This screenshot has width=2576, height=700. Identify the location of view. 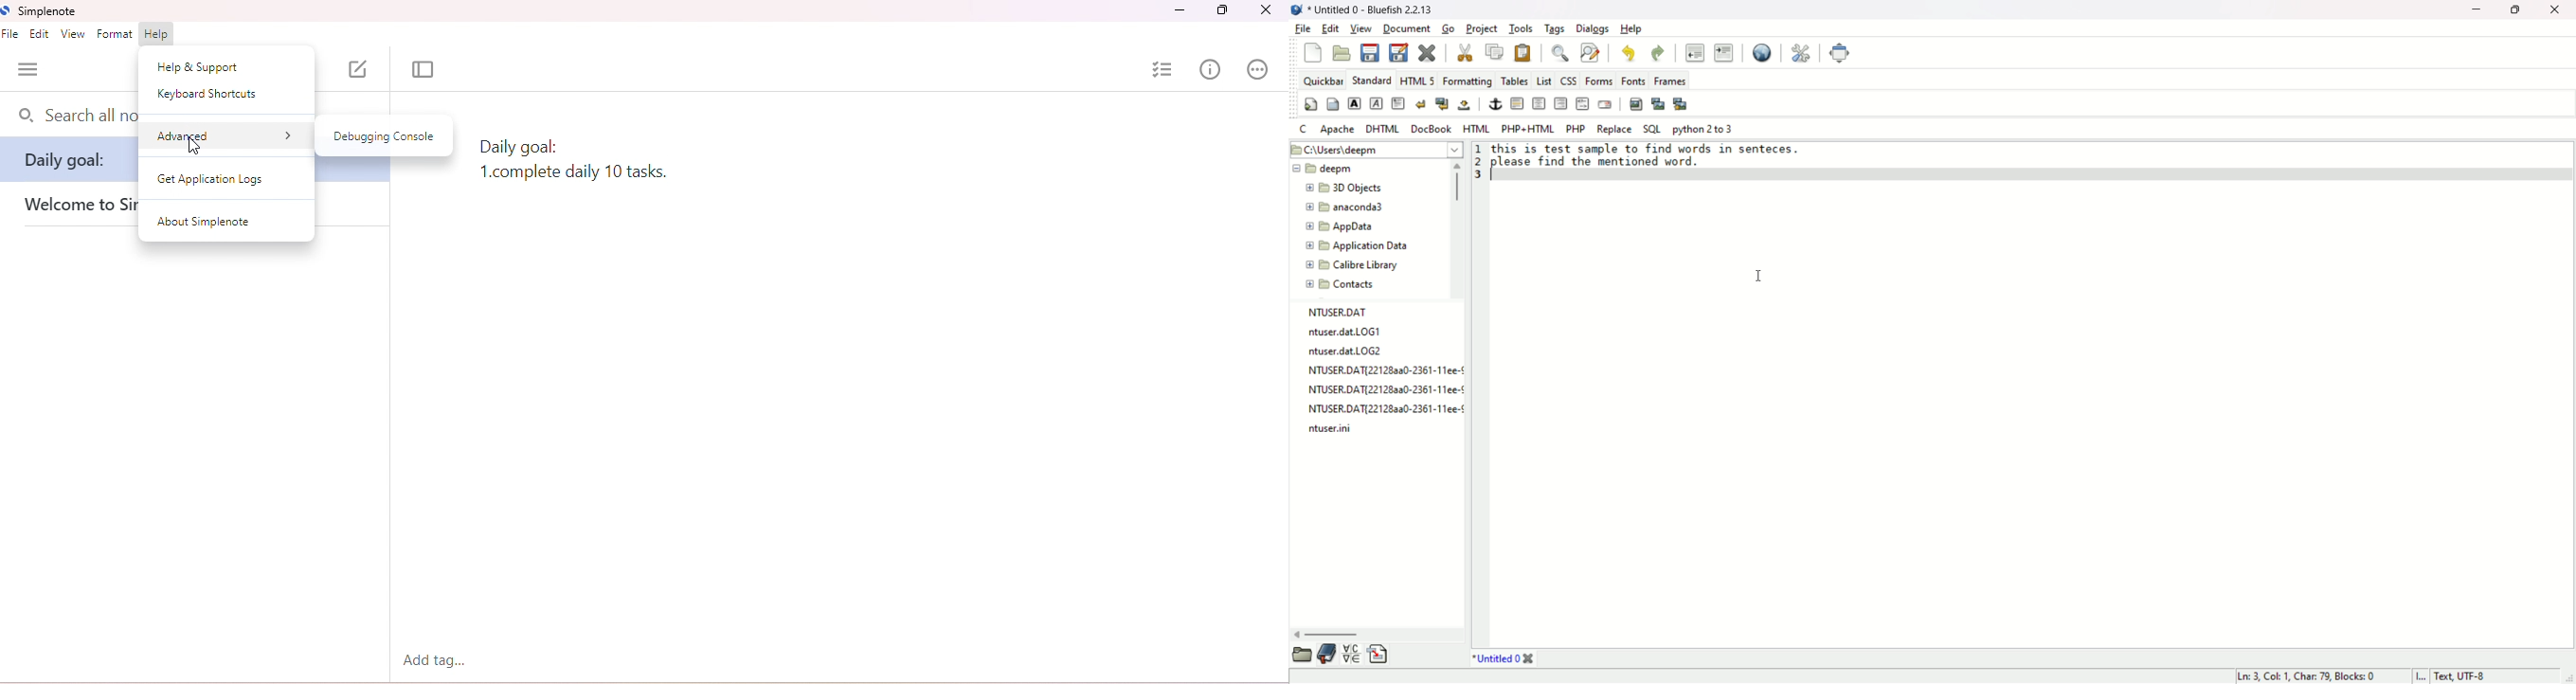
(72, 34).